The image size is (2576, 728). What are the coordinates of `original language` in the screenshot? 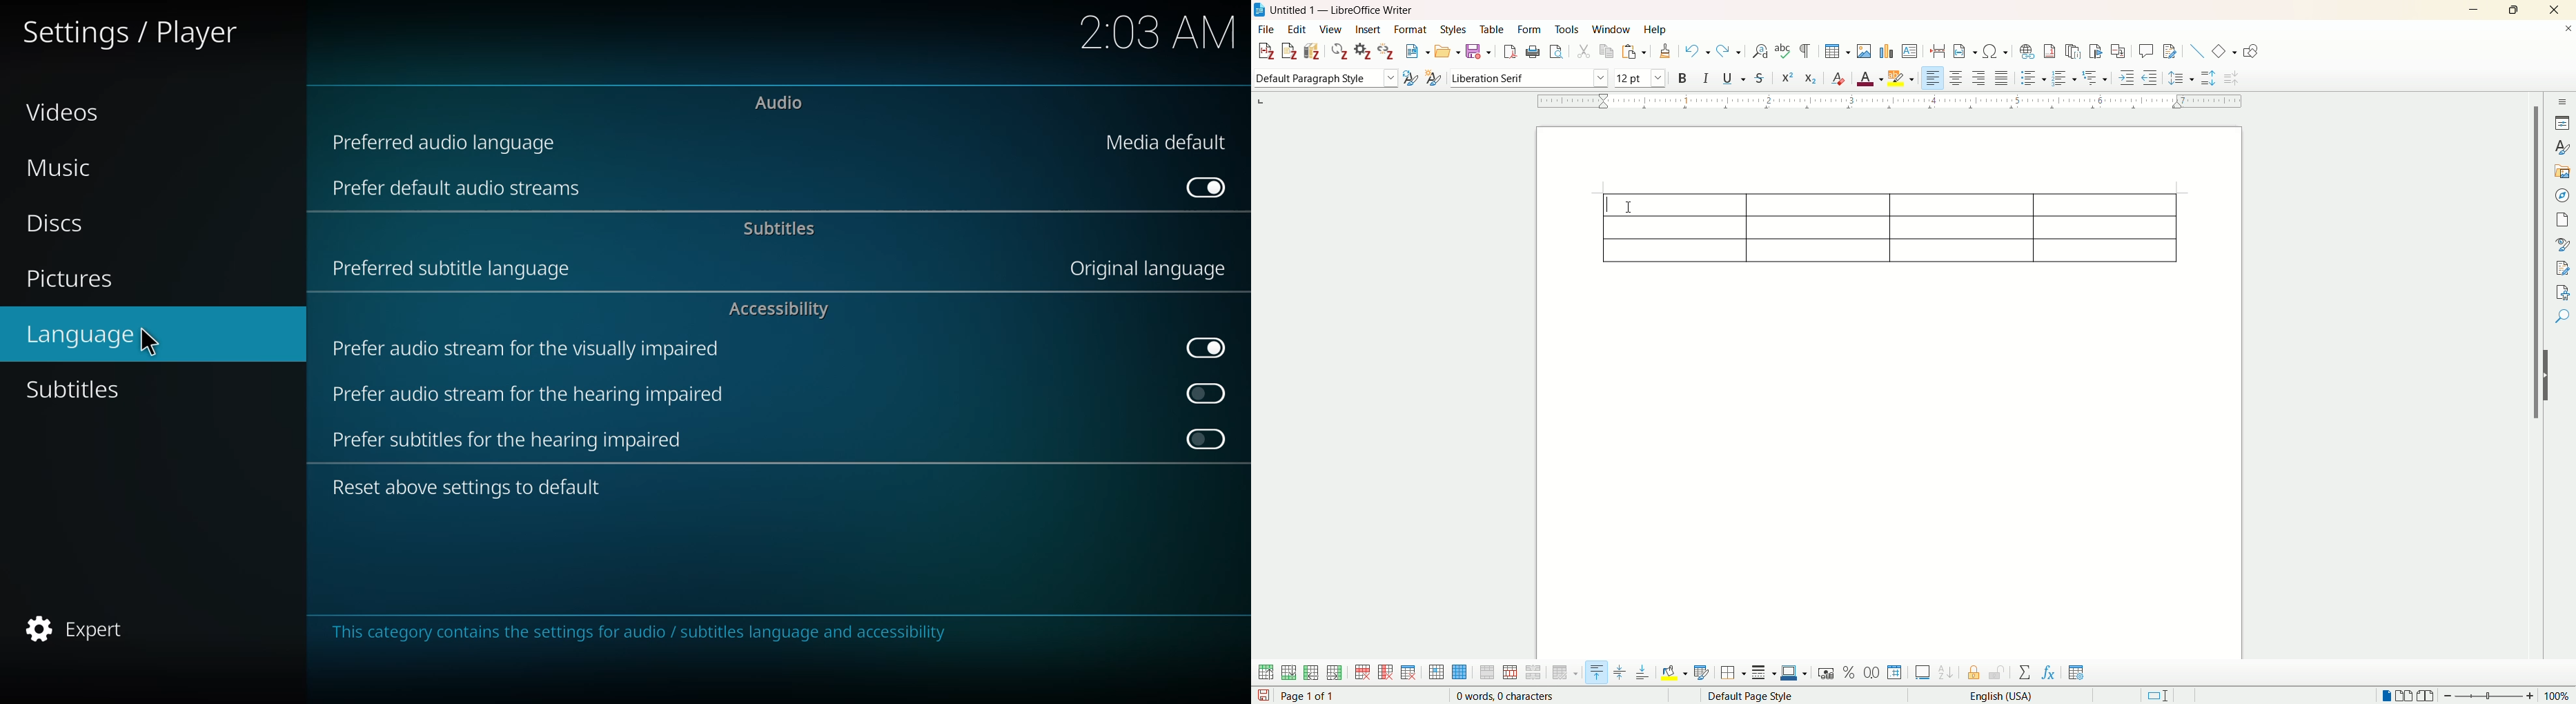 It's located at (1148, 268).